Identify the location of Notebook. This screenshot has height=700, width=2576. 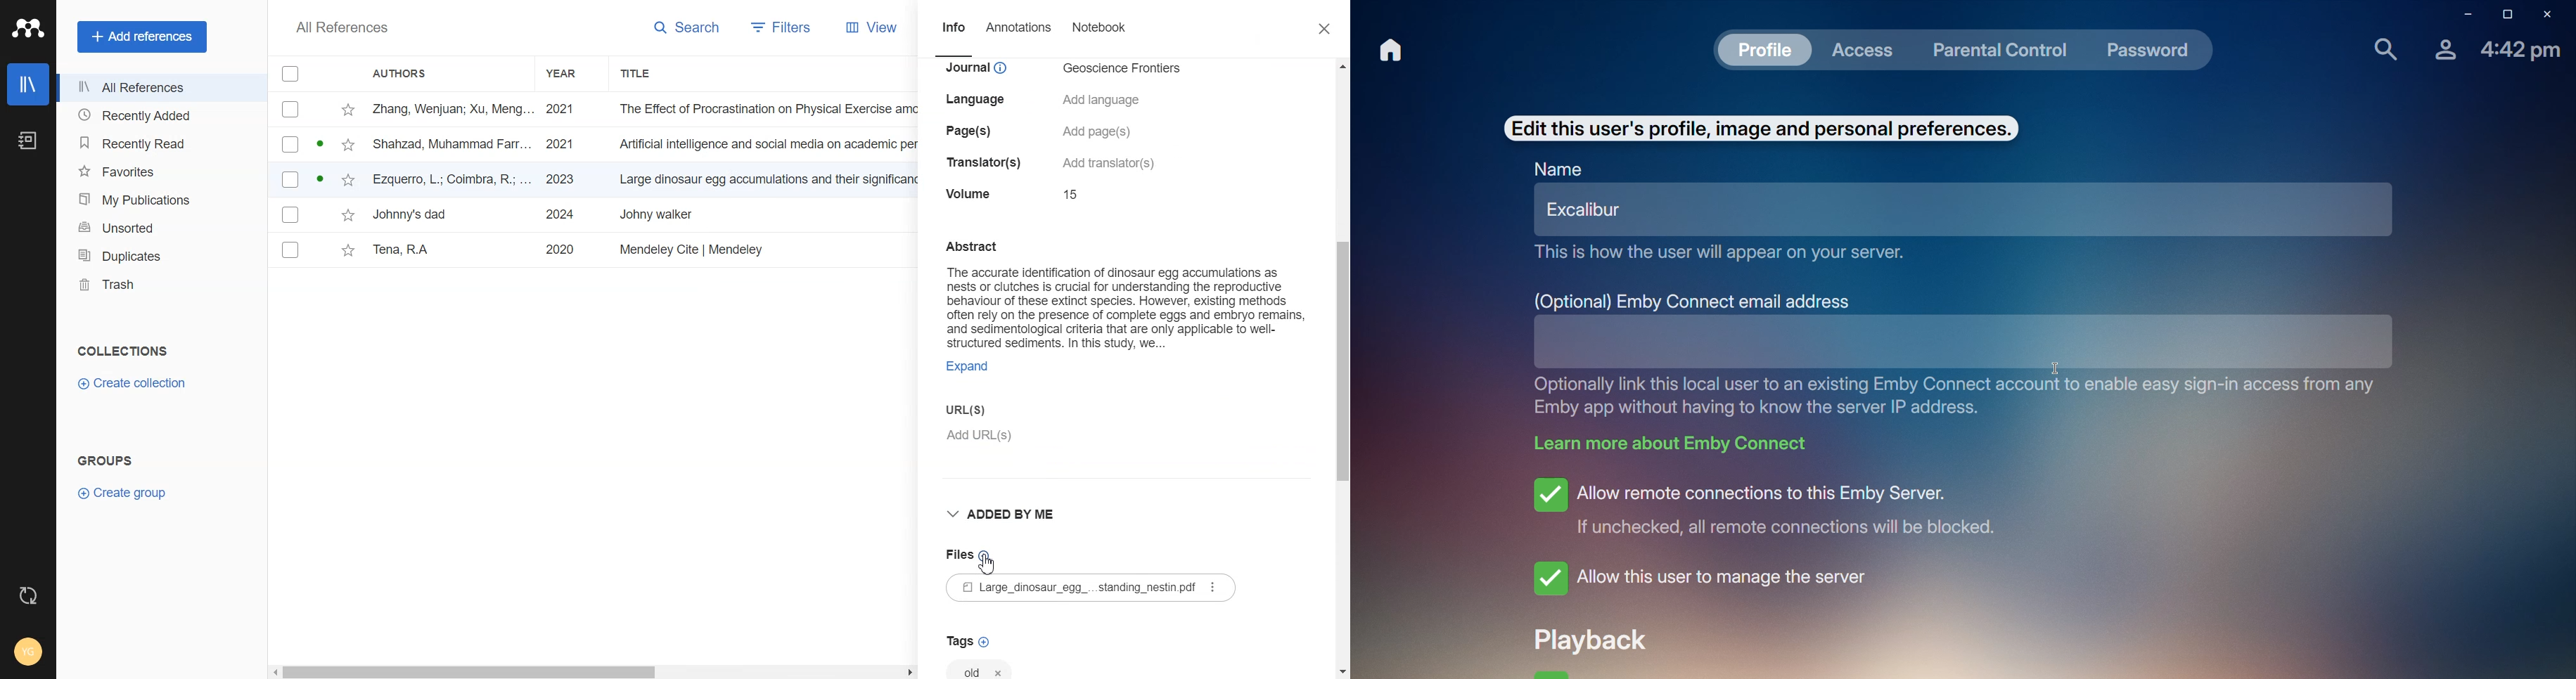
(30, 141).